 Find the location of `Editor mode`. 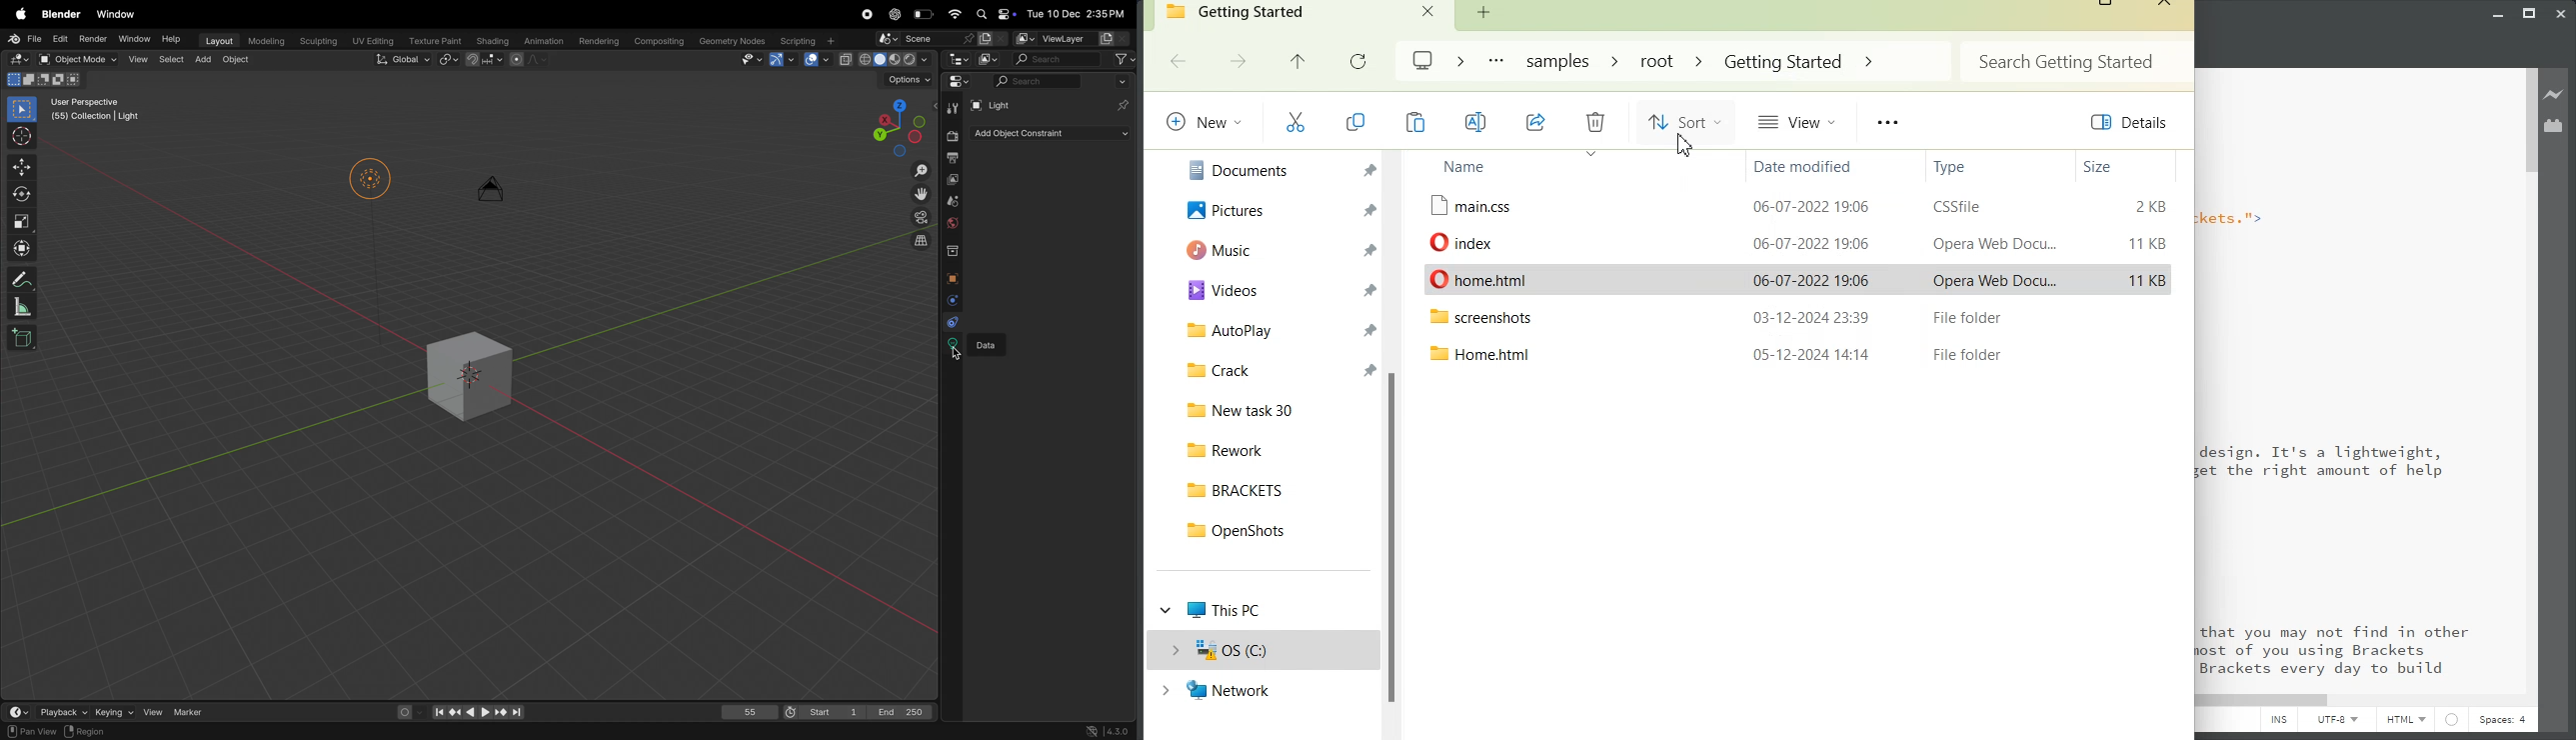

Editor mode is located at coordinates (959, 84).